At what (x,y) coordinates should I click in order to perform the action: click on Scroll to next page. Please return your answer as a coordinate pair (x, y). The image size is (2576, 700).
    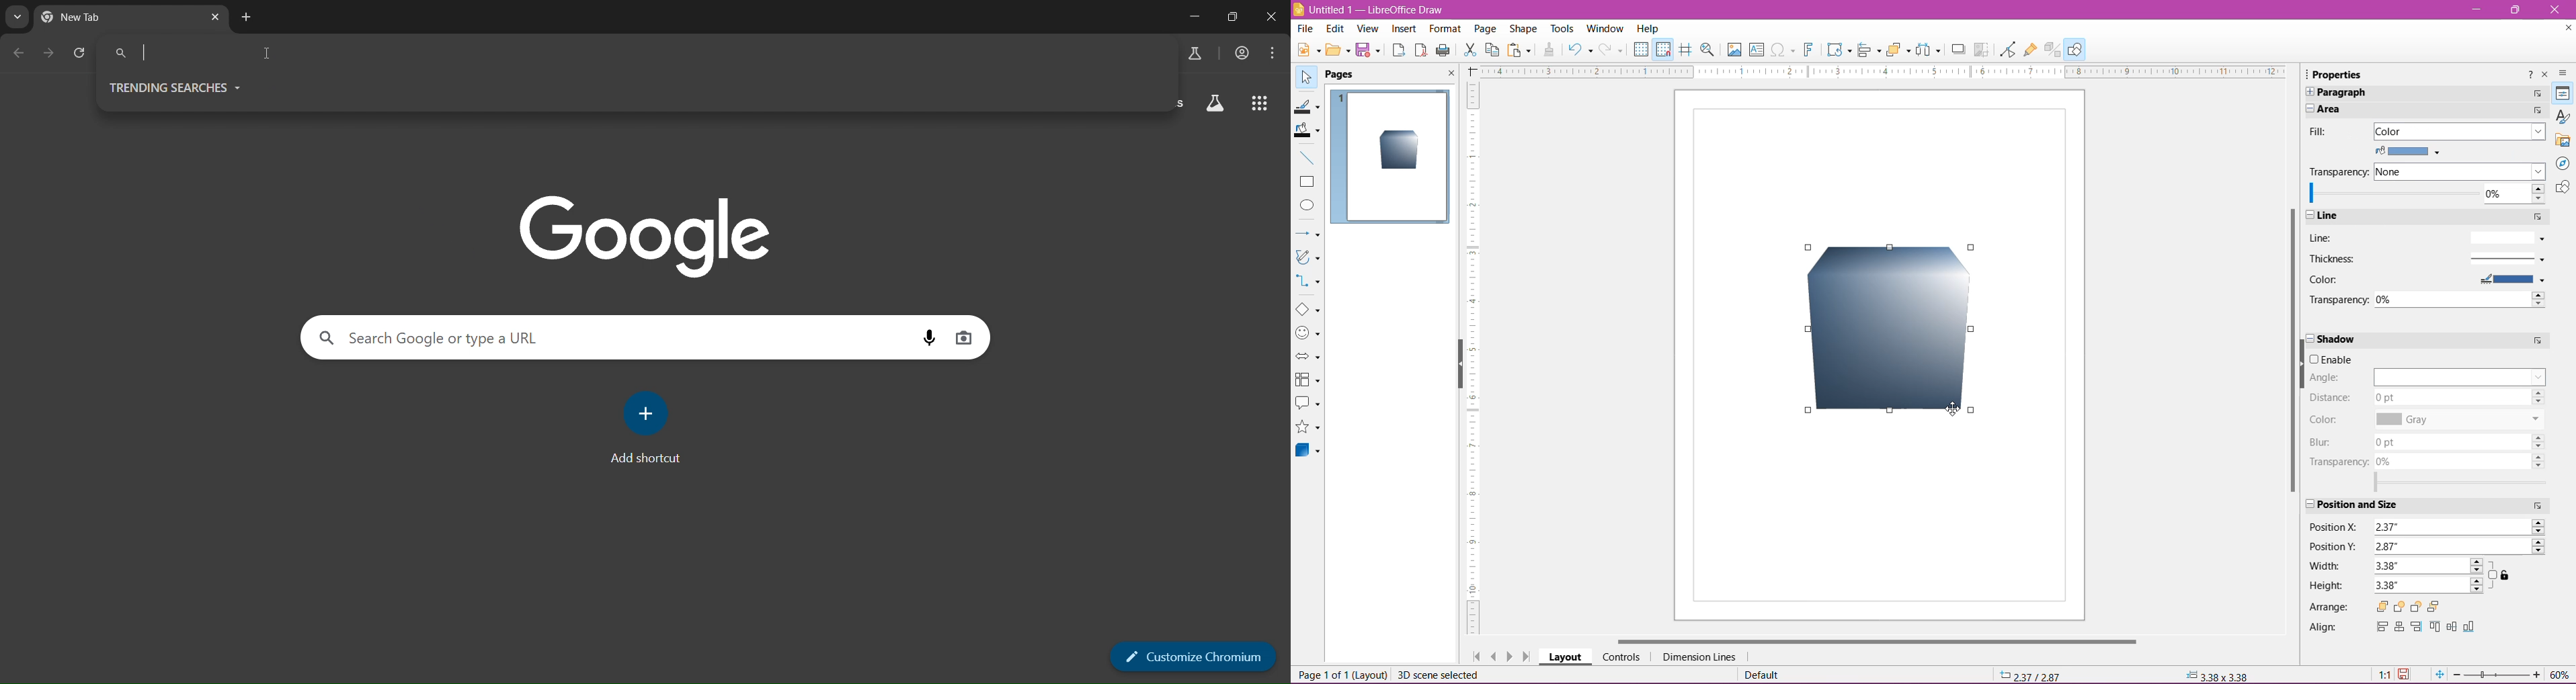
    Looking at the image, I should click on (1512, 656).